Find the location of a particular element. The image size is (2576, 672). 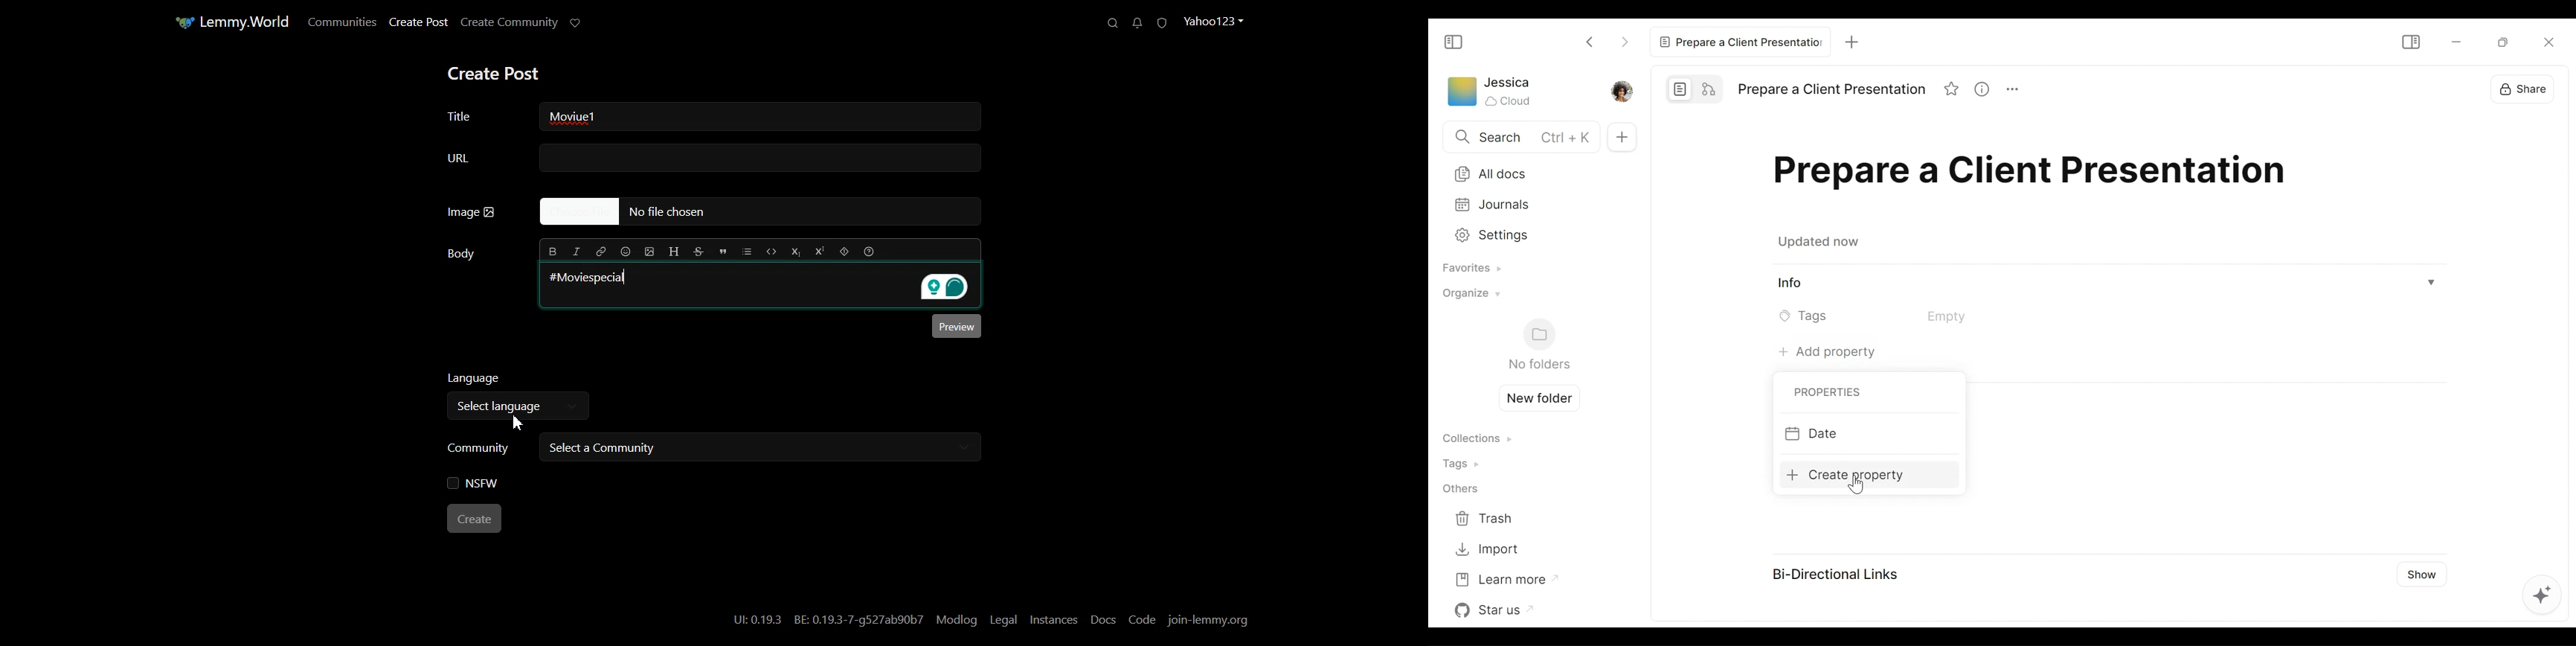

Create Community is located at coordinates (510, 23).